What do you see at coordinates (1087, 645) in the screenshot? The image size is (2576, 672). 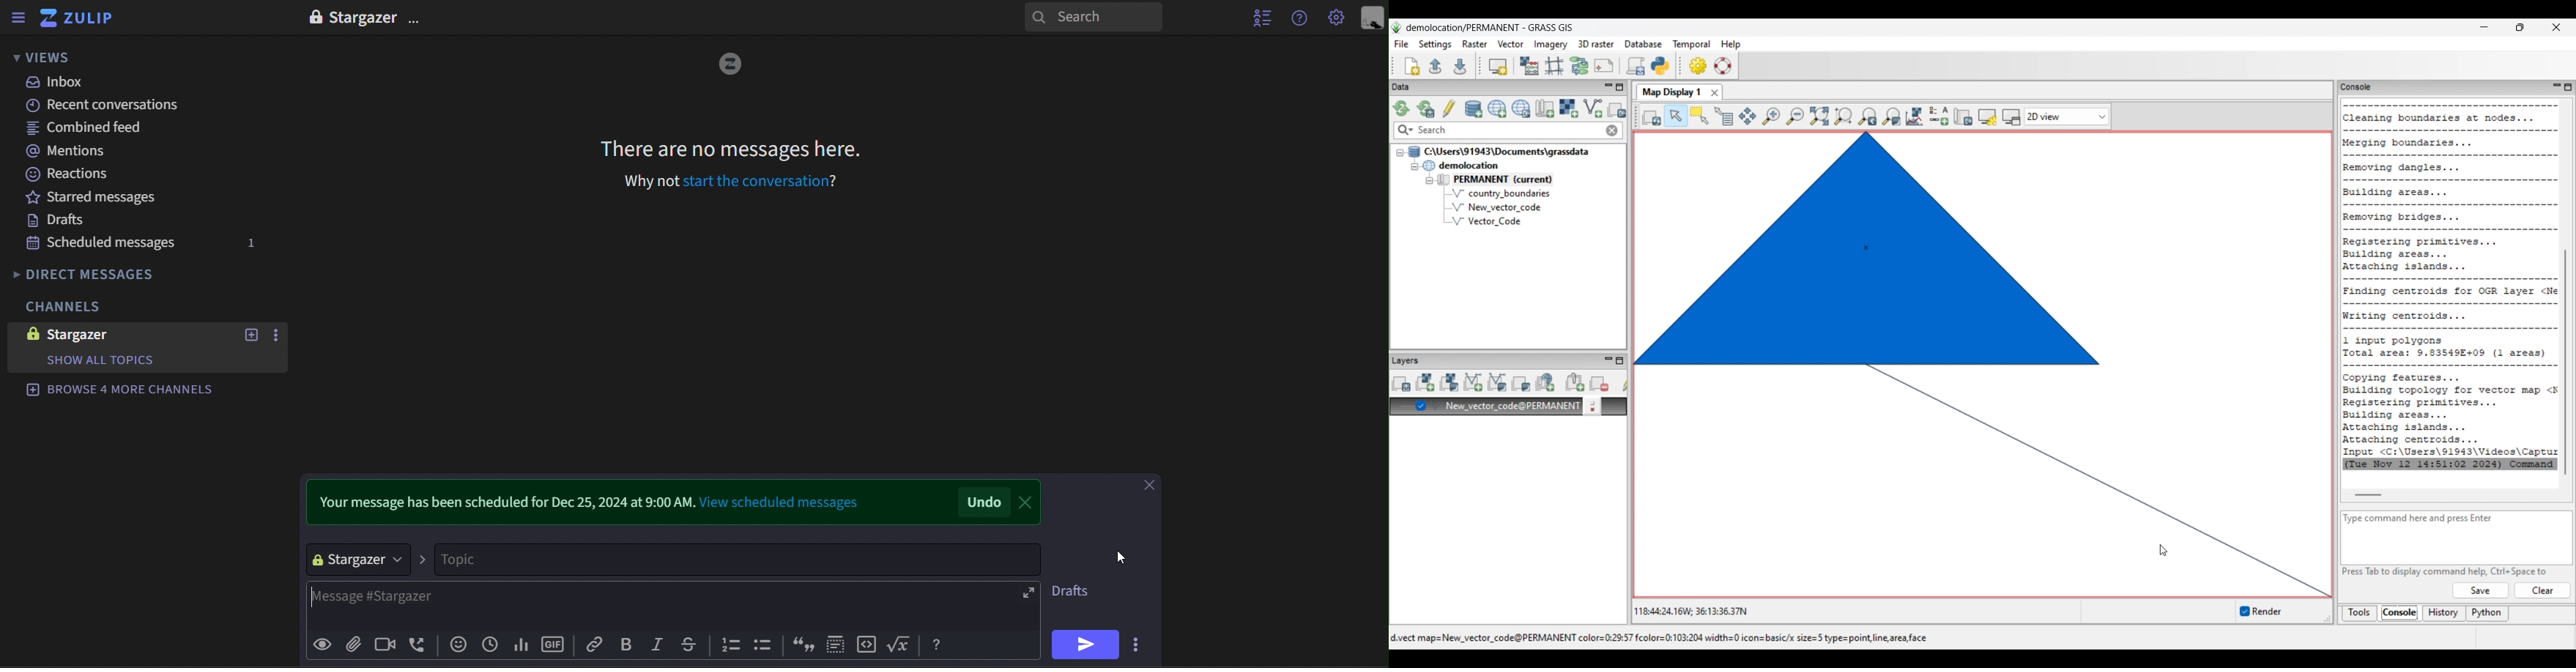 I see `send` at bounding box center [1087, 645].